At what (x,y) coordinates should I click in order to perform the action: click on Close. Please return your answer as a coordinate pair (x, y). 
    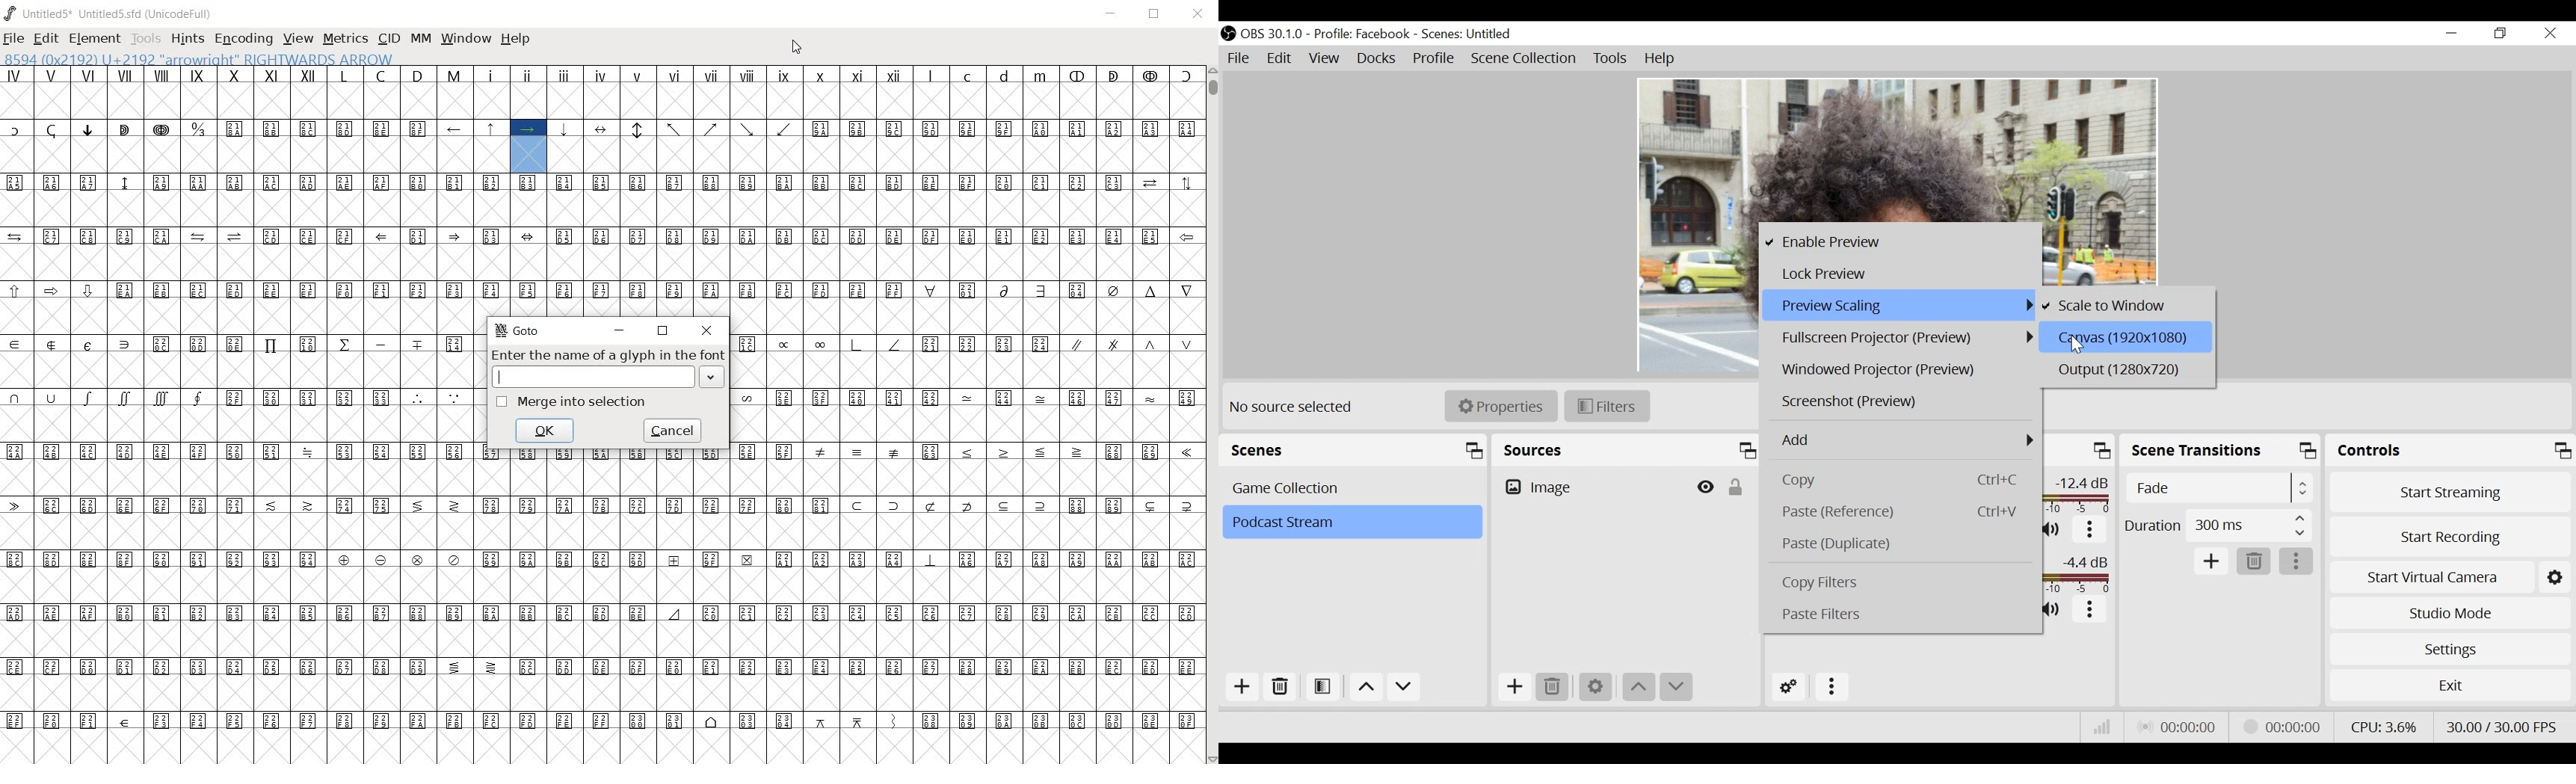
    Looking at the image, I should click on (2553, 33).